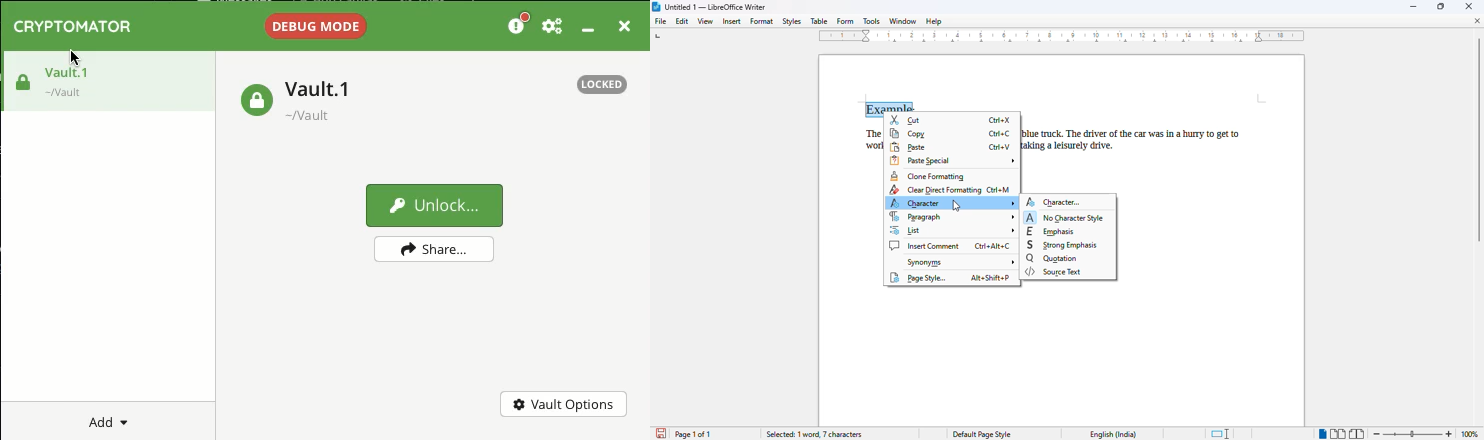 The image size is (1484, 448). I want to click on Untitled 1 -- LibreOffice Writer, so click(717, 7).